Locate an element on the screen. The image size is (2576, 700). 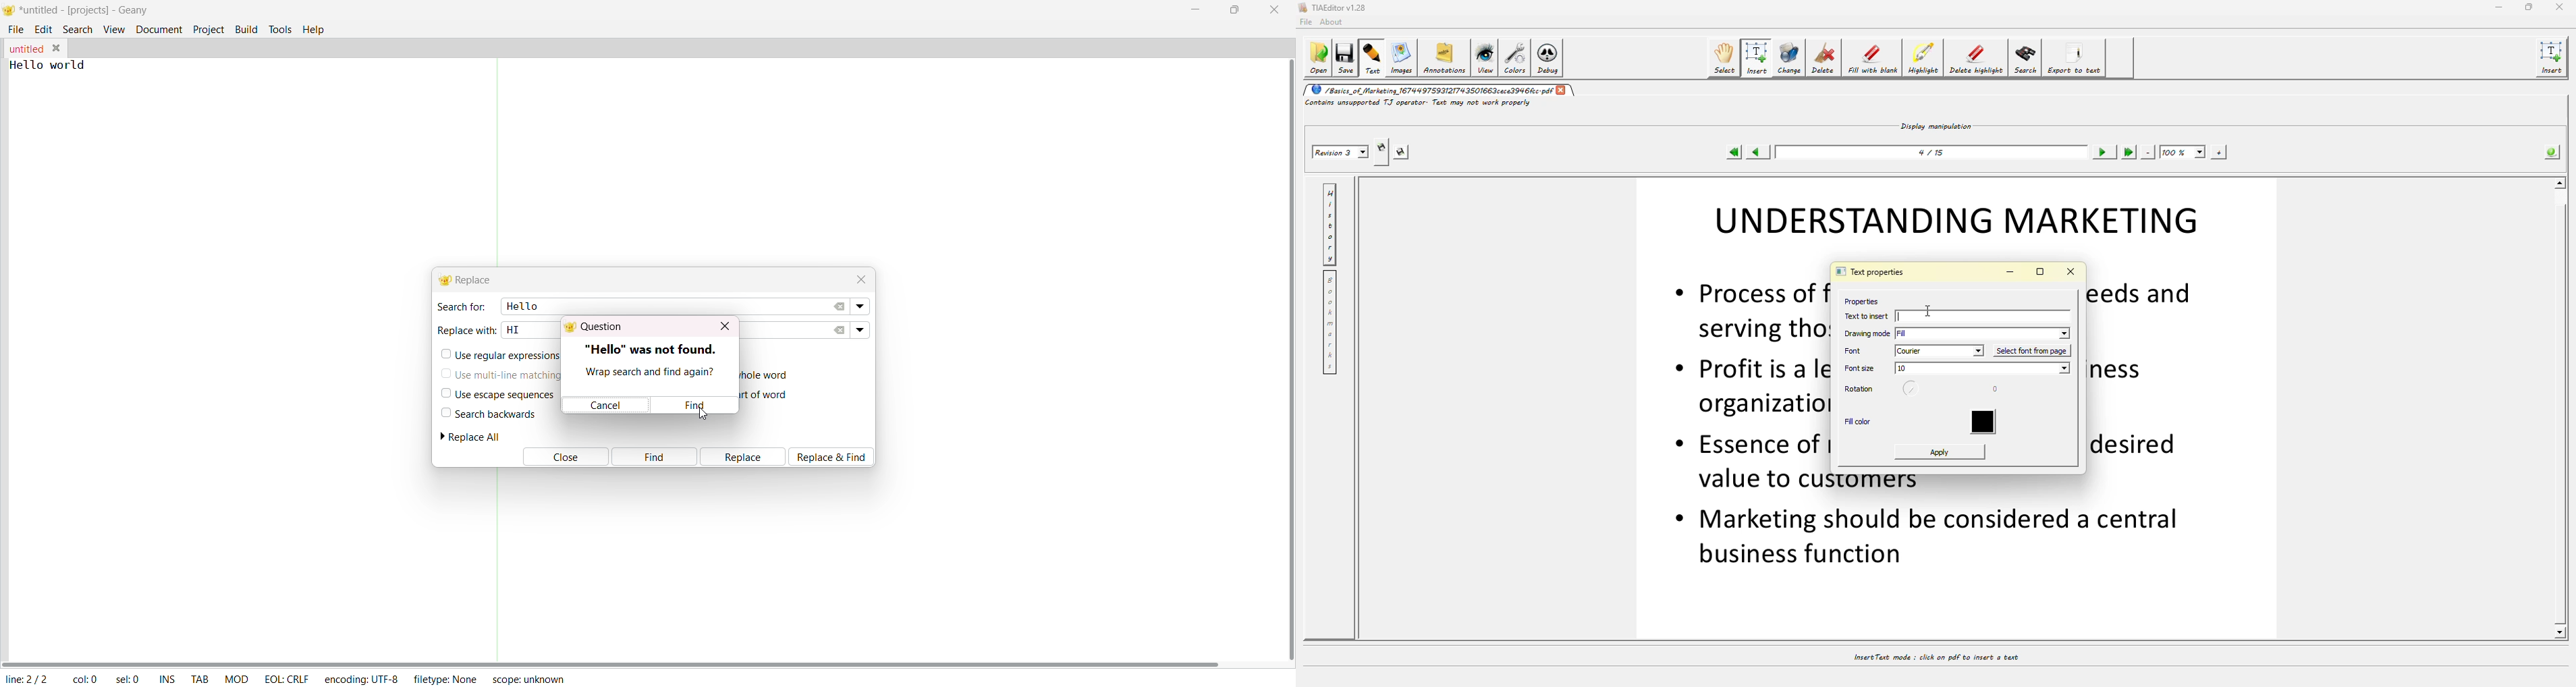
replace with is located at coordinates (467, 329).